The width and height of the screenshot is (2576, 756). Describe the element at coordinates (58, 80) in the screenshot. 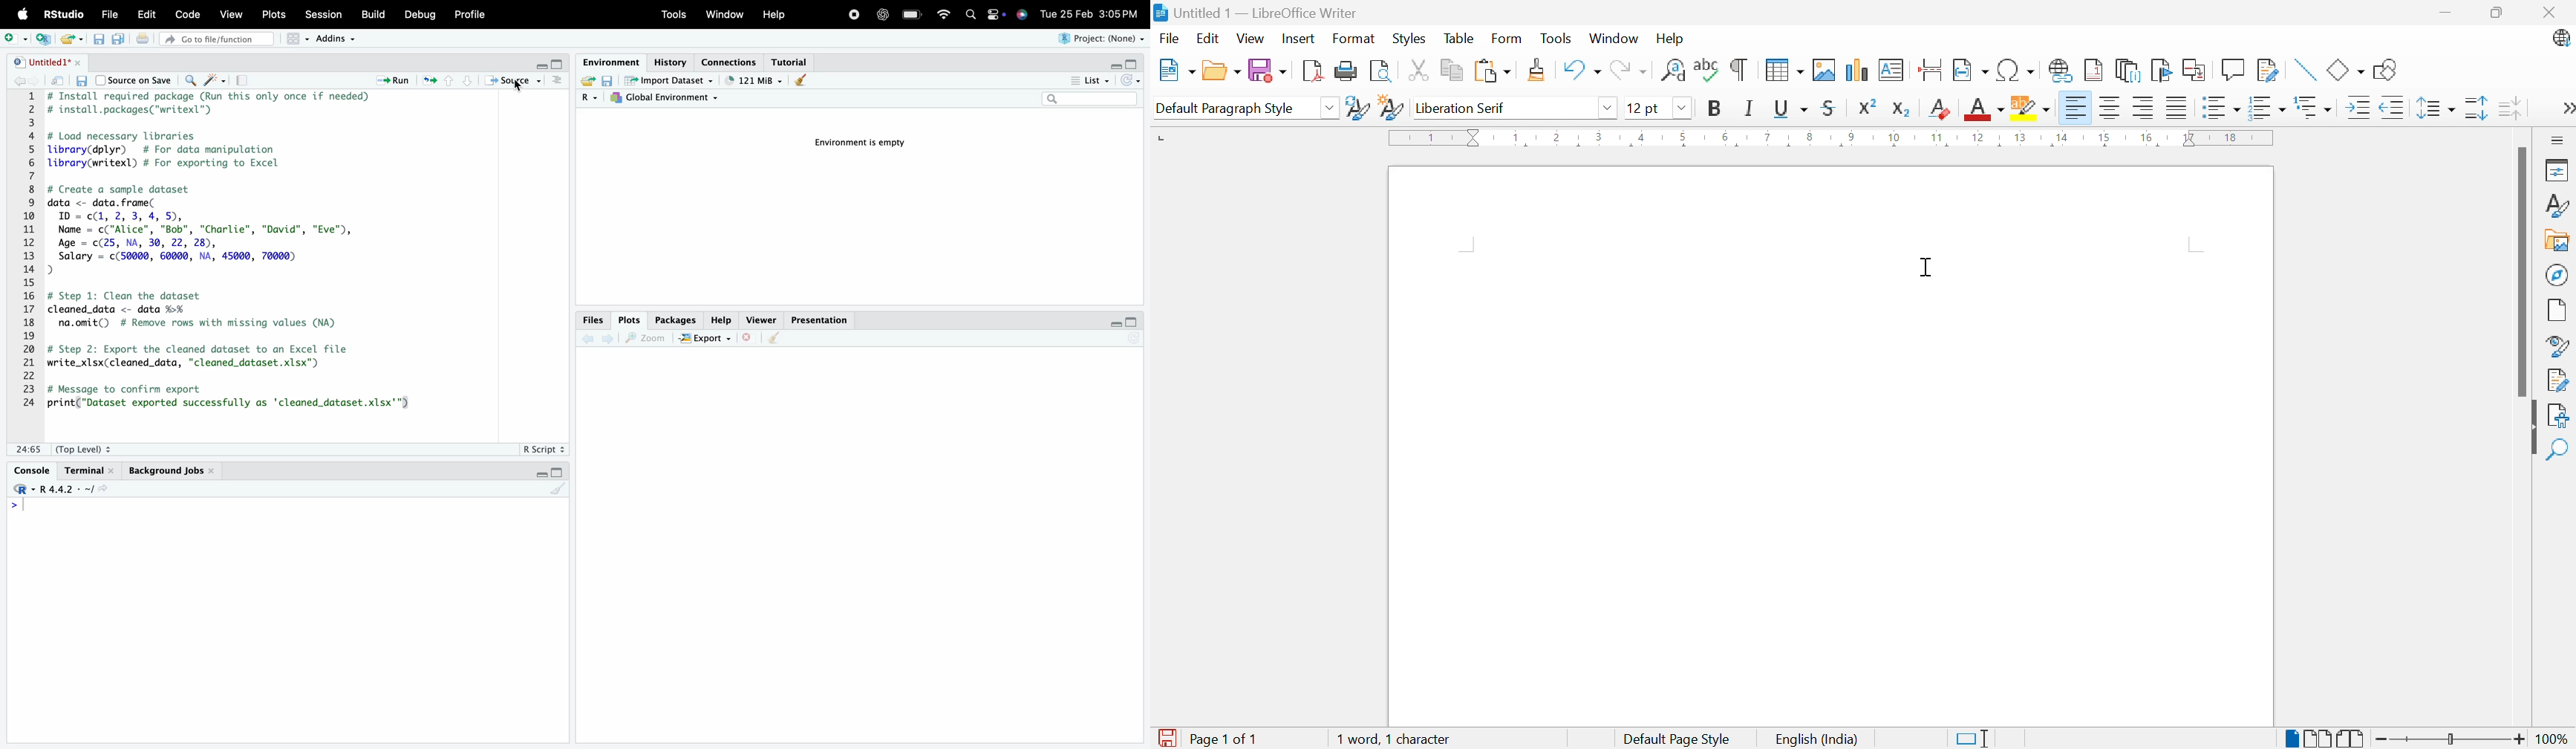

I see `Show in new window` at that location.